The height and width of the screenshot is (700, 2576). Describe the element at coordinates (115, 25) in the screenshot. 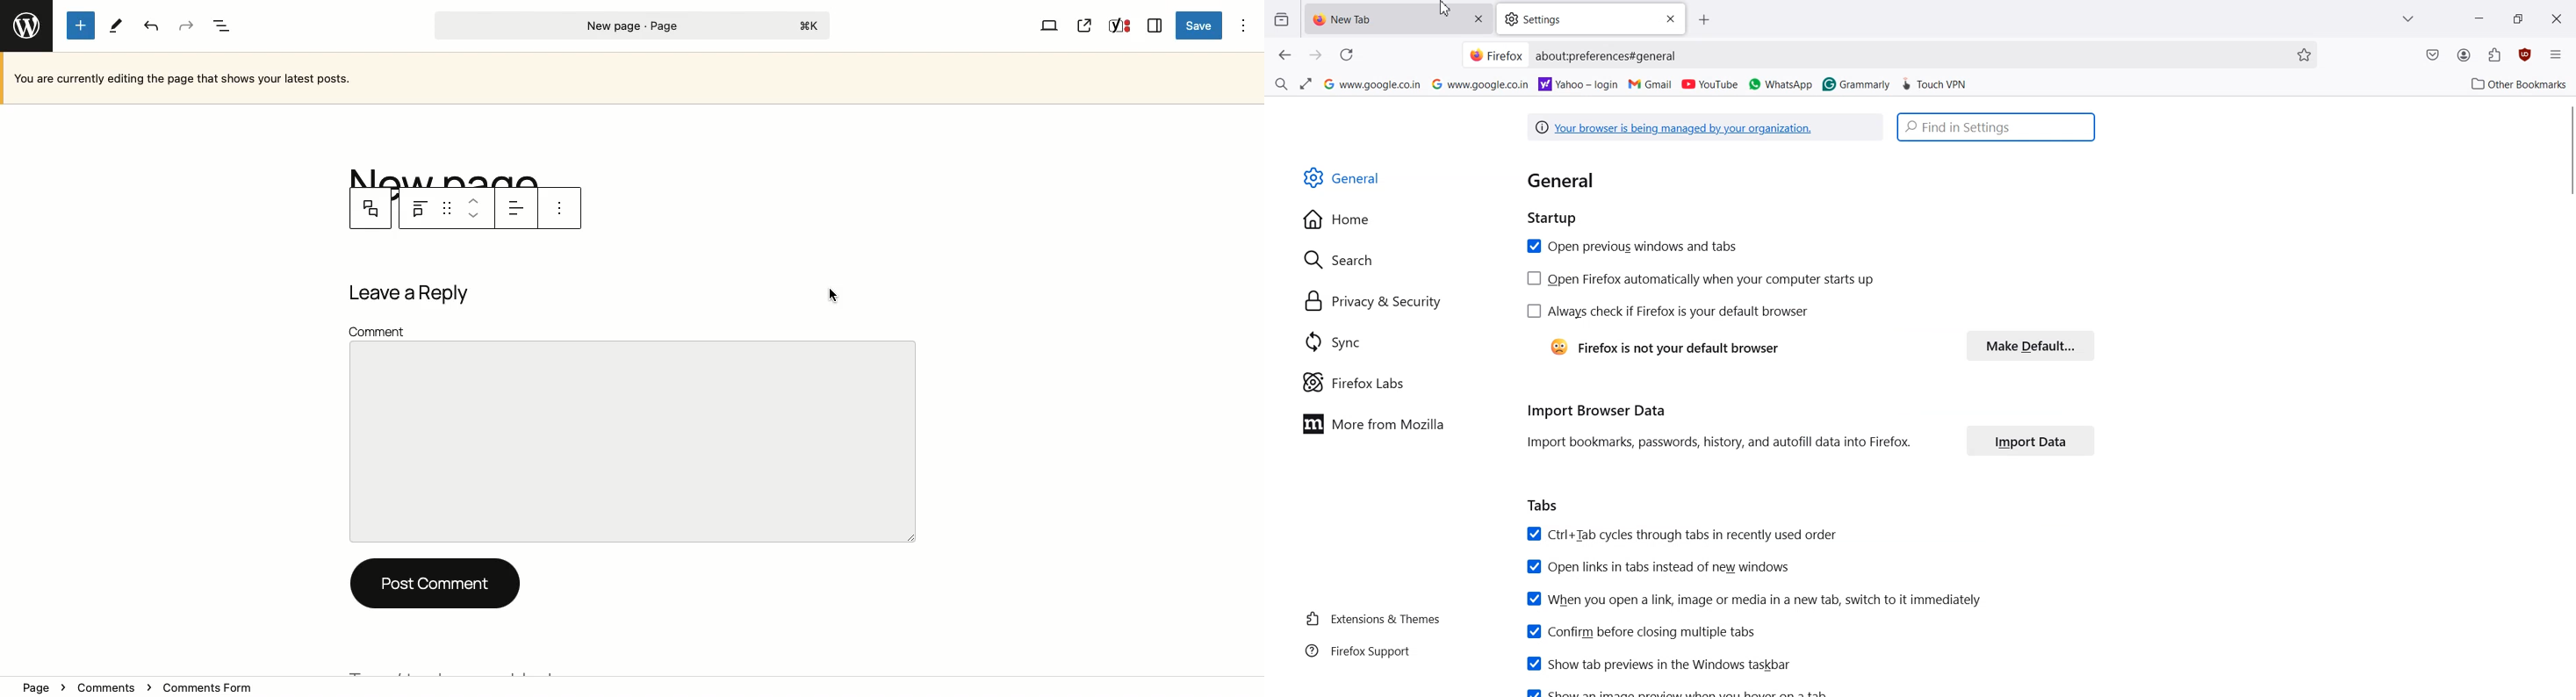

I see `Tools` at that location.